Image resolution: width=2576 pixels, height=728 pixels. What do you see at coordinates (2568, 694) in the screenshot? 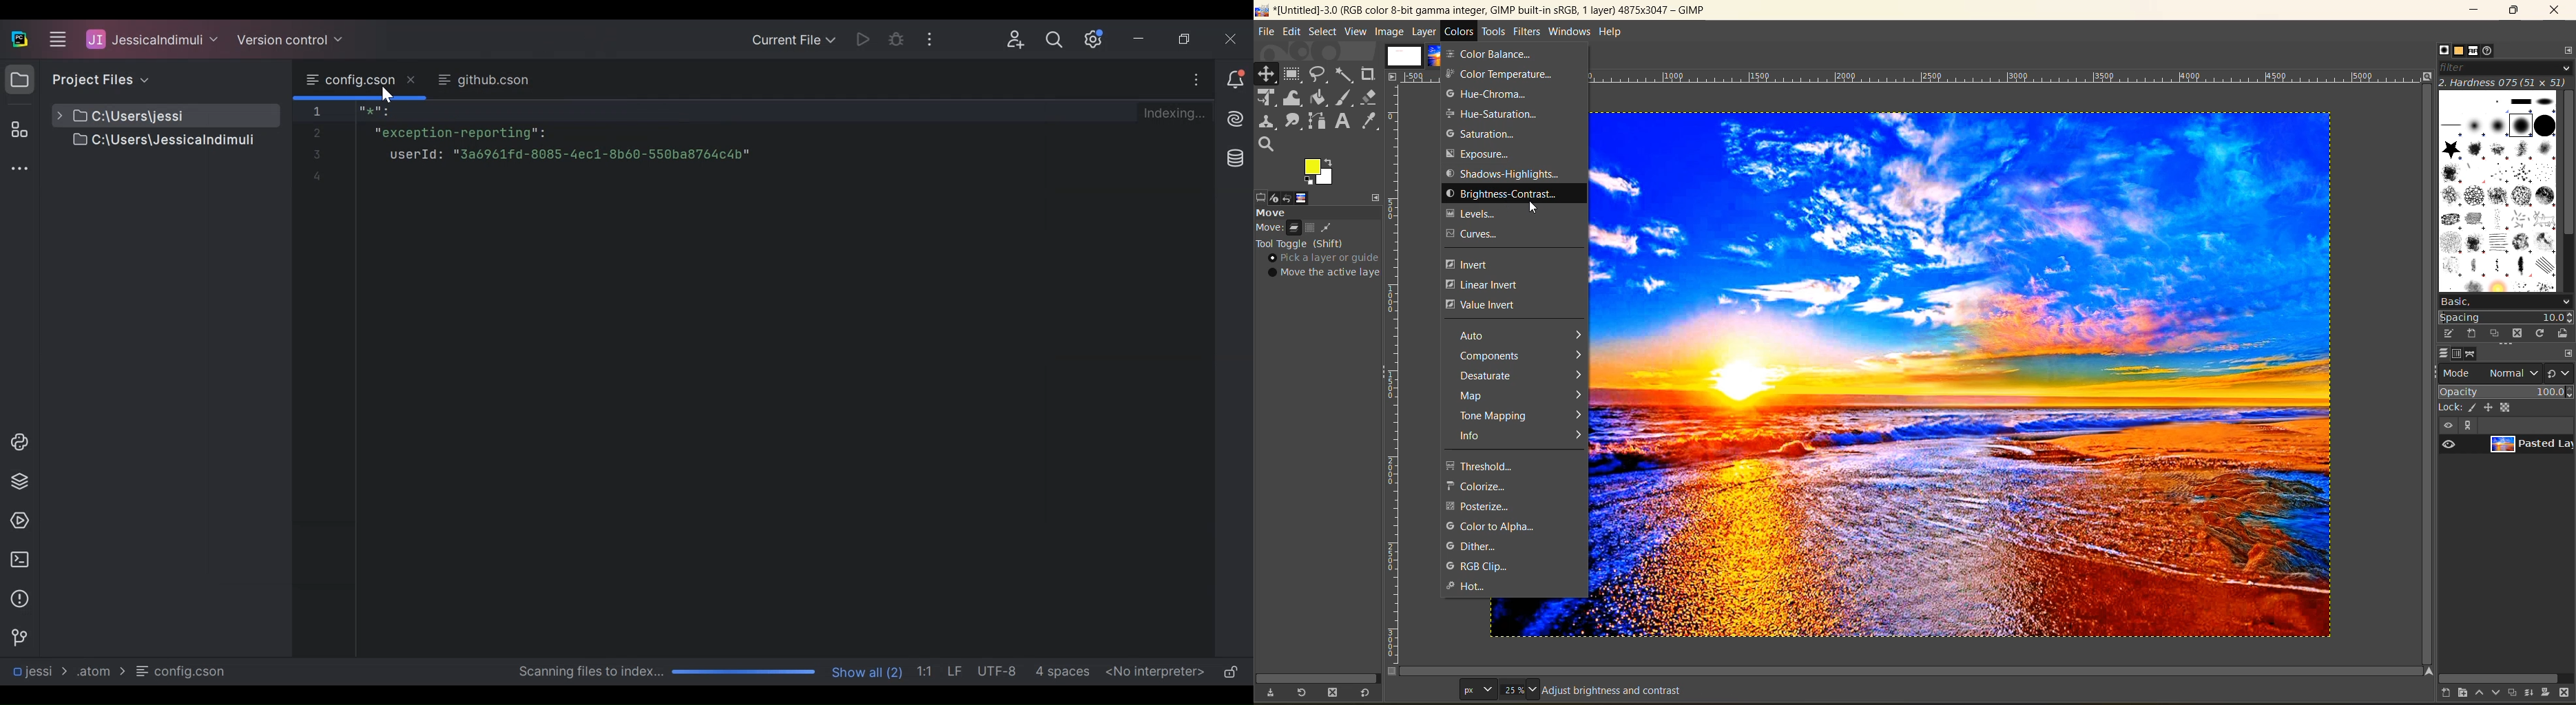
I see `delete this layer` at bounding box center [2568, 694].